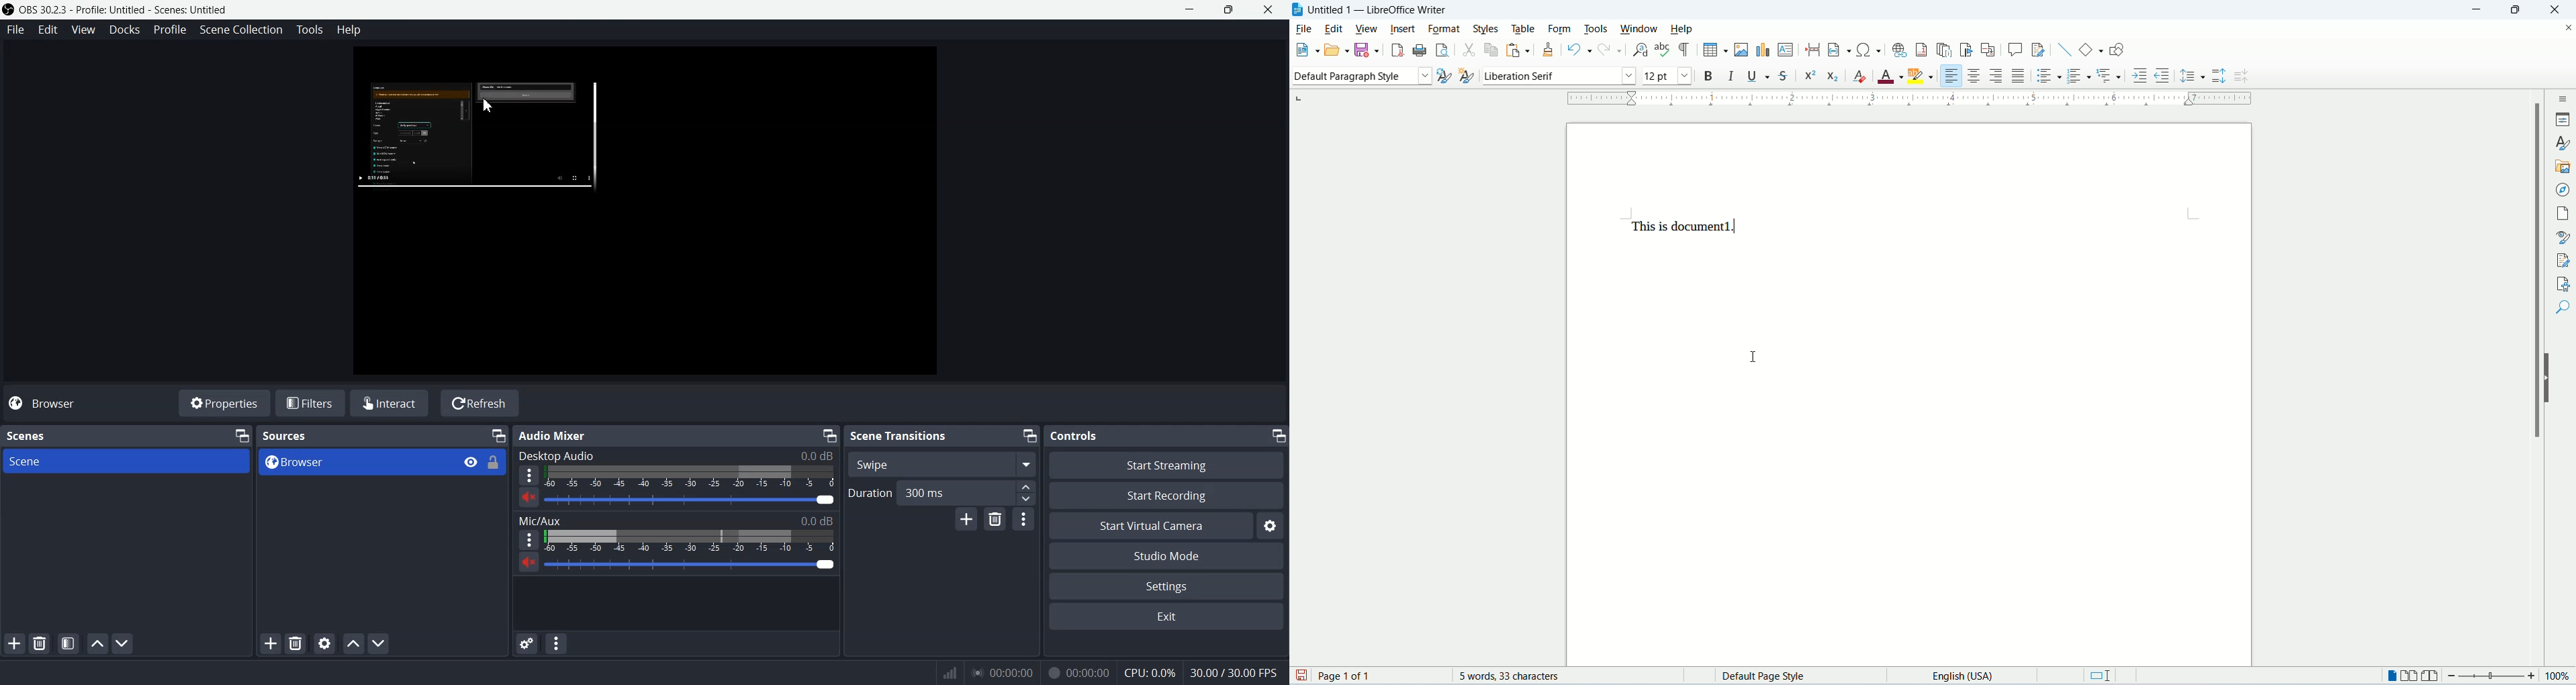 This screenshot has width=2576, height=700. I want to click on Volume Indicator, so click(693, 476).